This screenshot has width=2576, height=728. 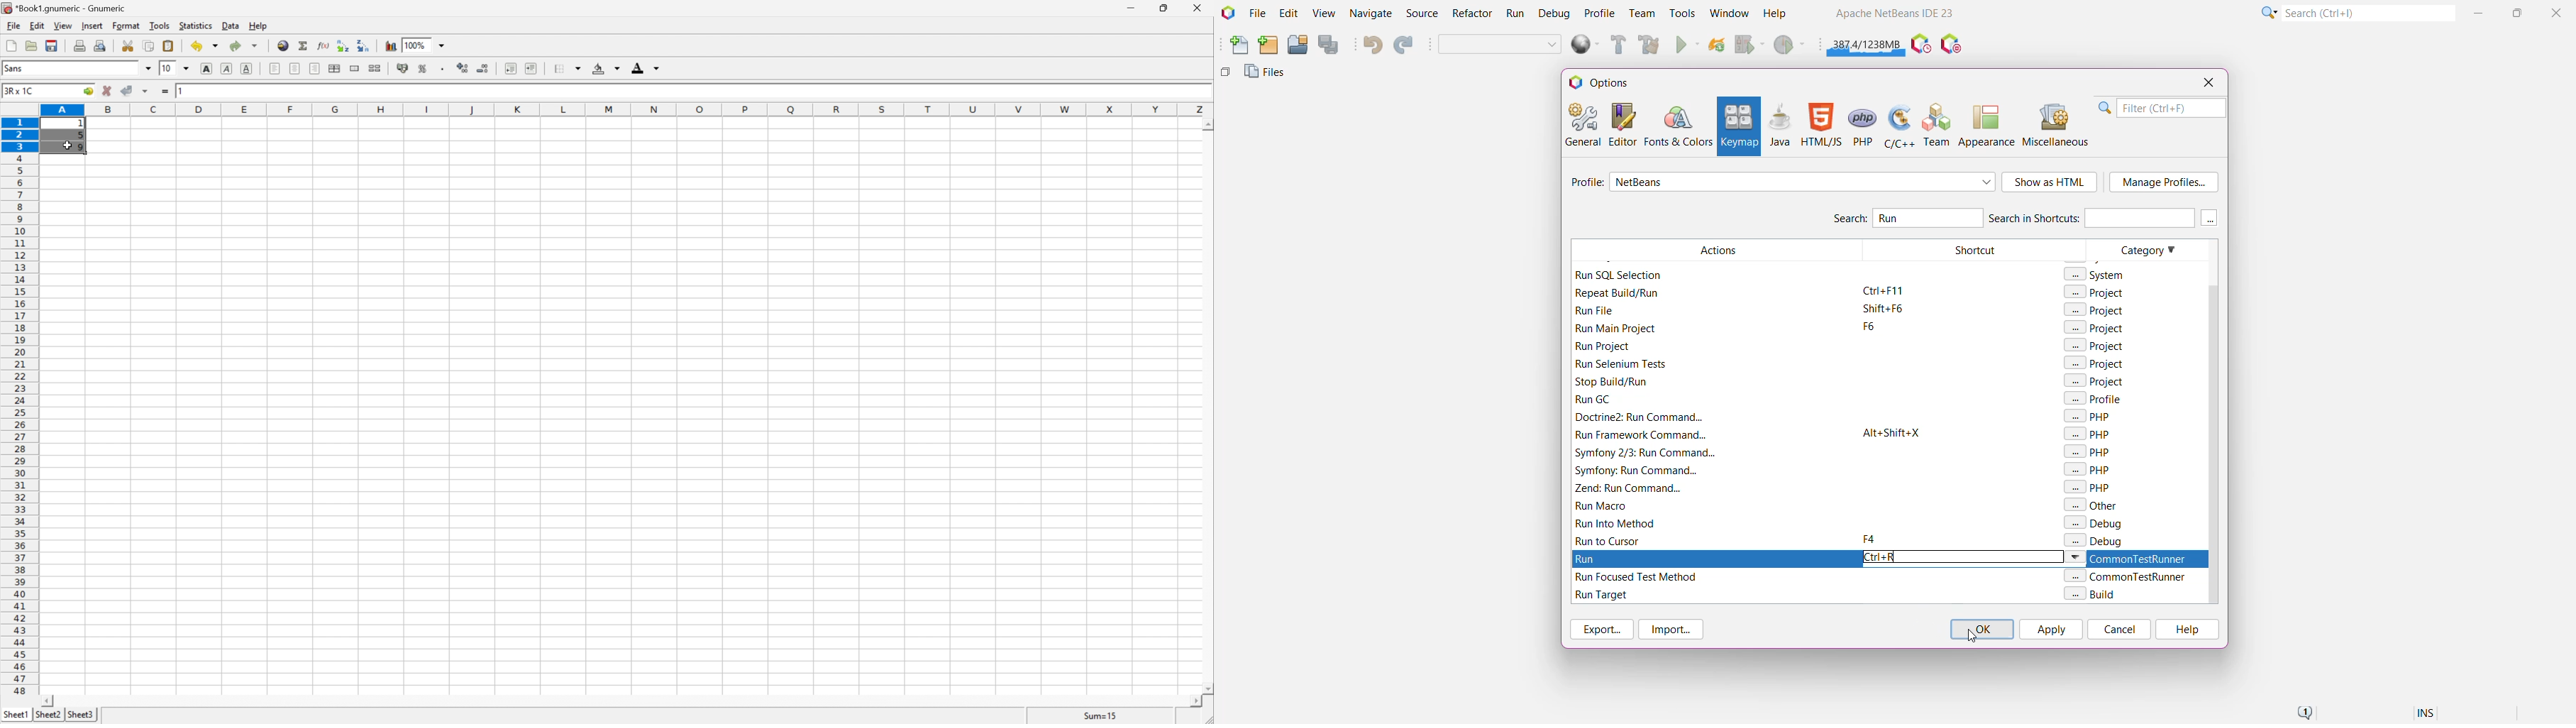 What do you see at coordinates (146, 91) in the screenshot?
I see `accept changes across all selections` at bounding box center [146, 91].